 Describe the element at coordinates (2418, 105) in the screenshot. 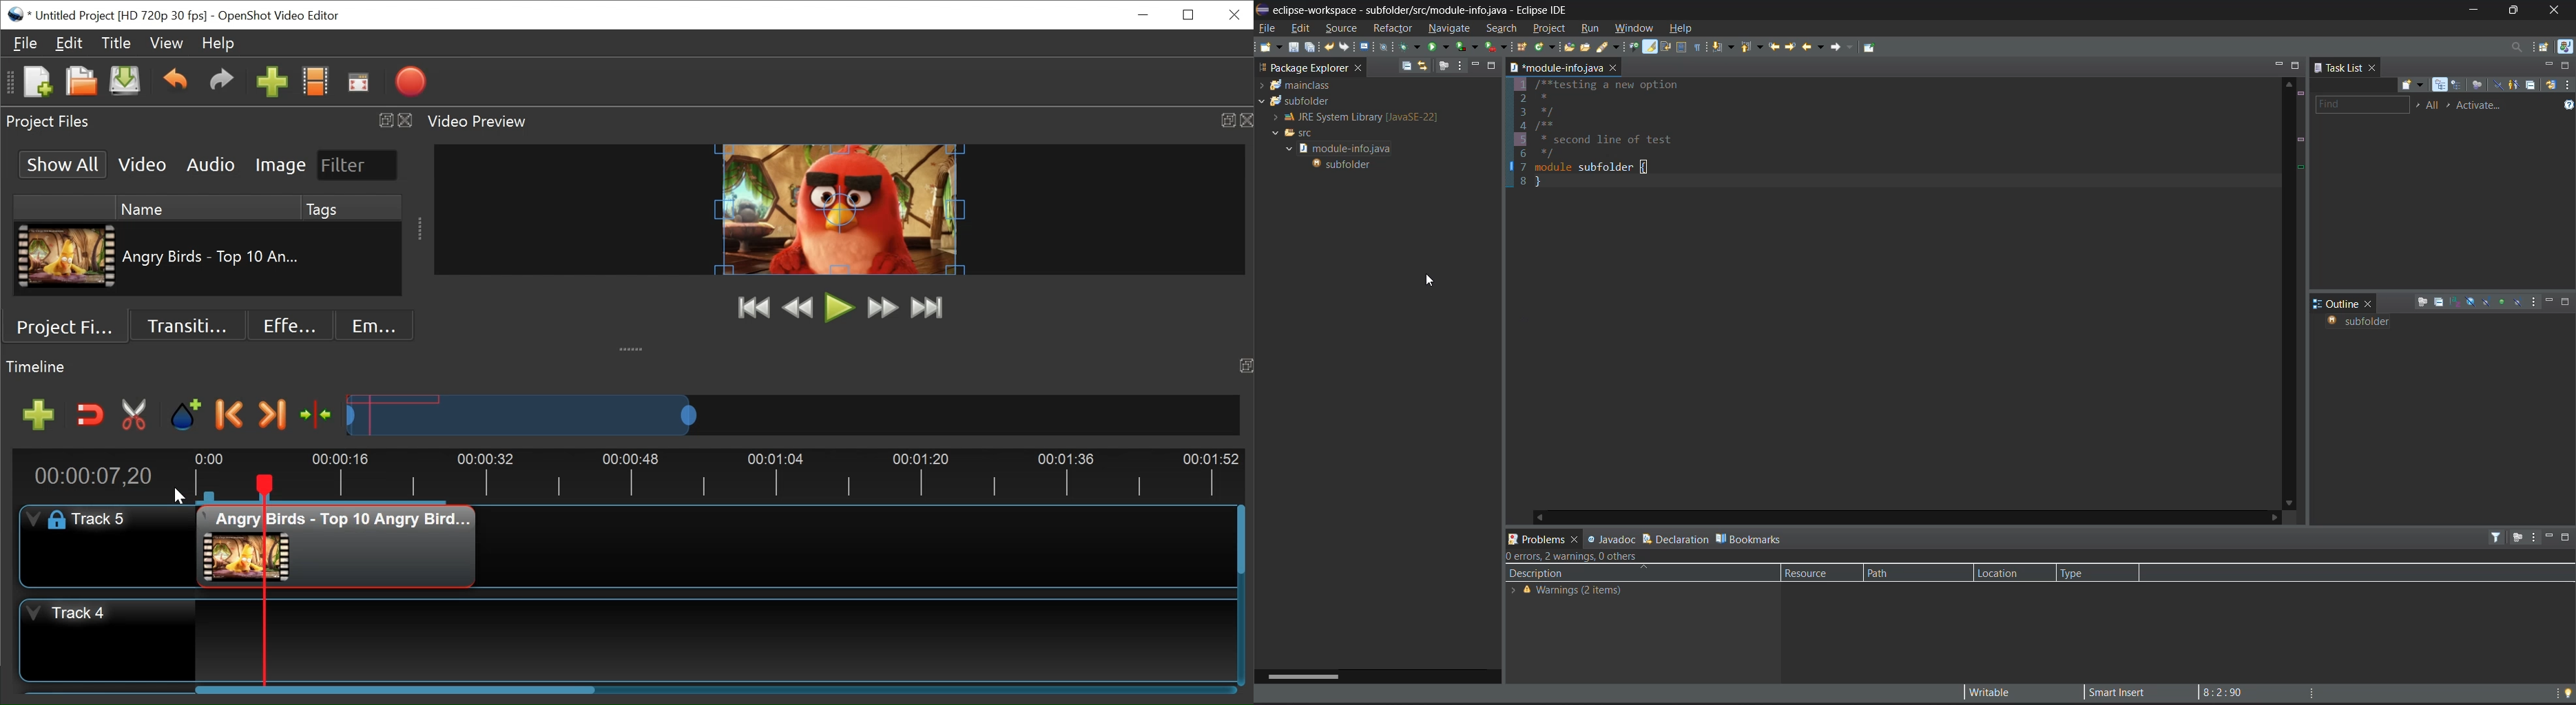

I see `select working set` at that location.